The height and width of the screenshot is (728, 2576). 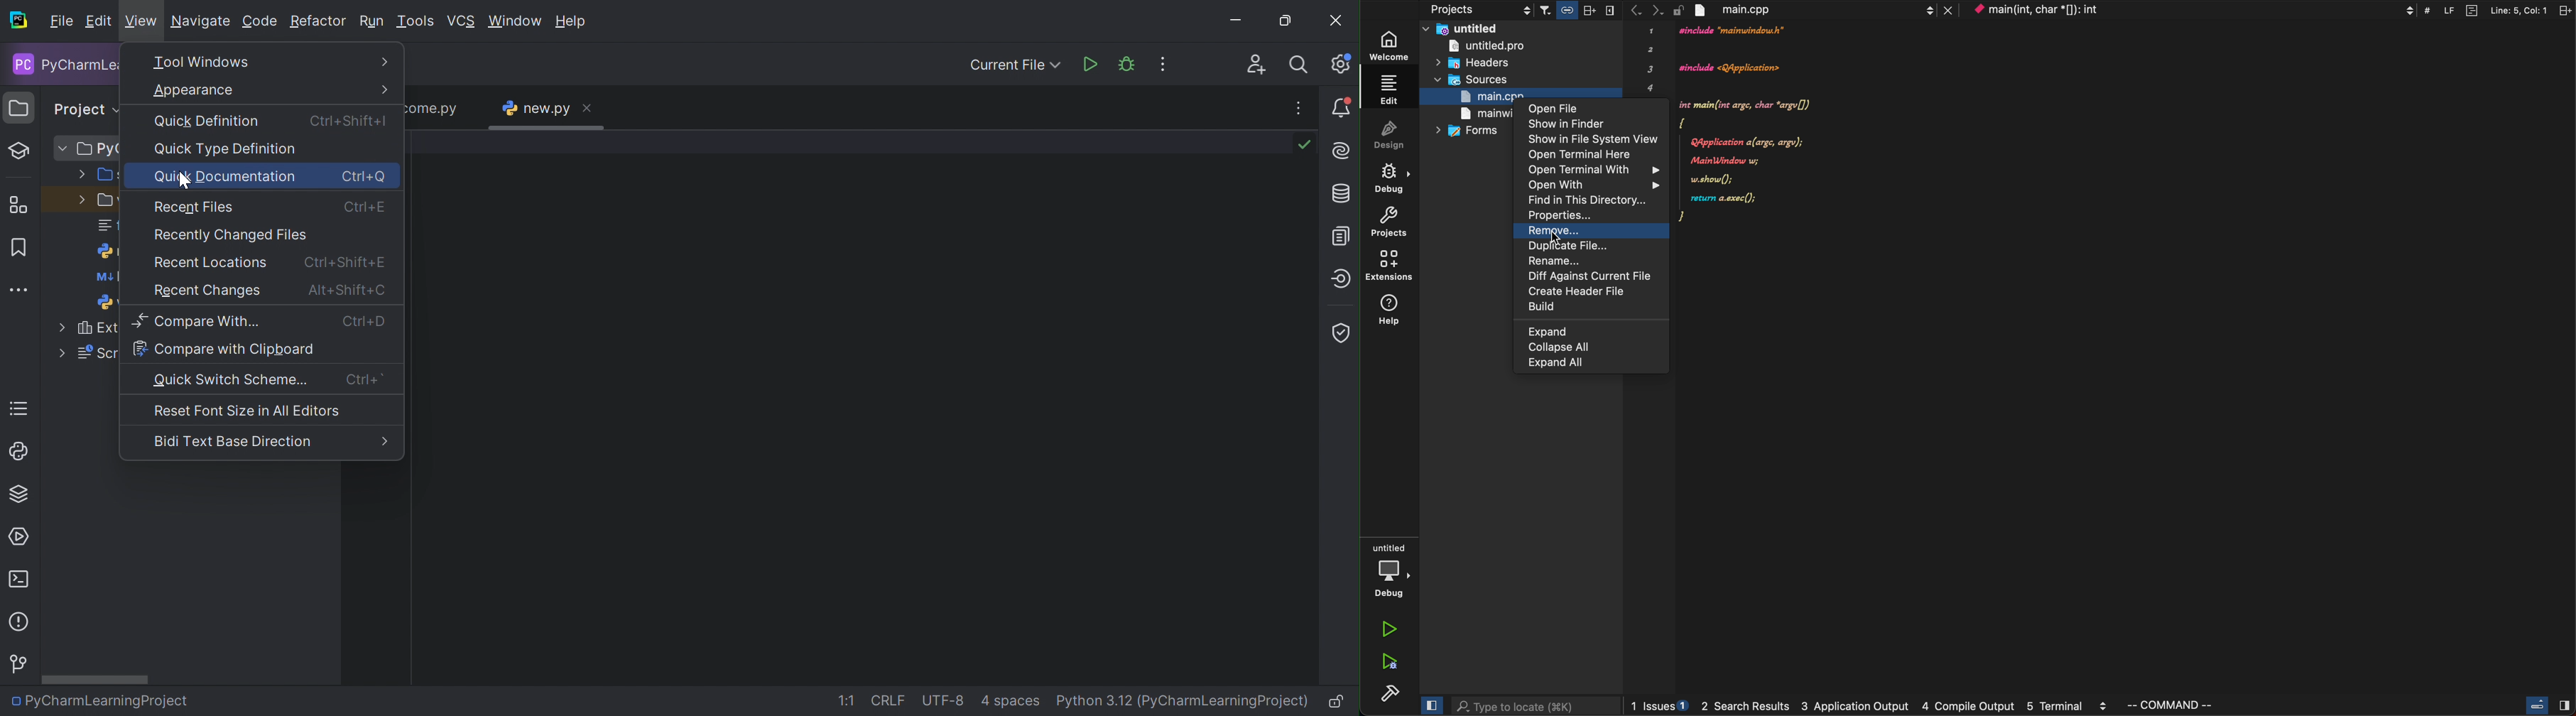 I want to click on edit, so click(x=1390, y=91).